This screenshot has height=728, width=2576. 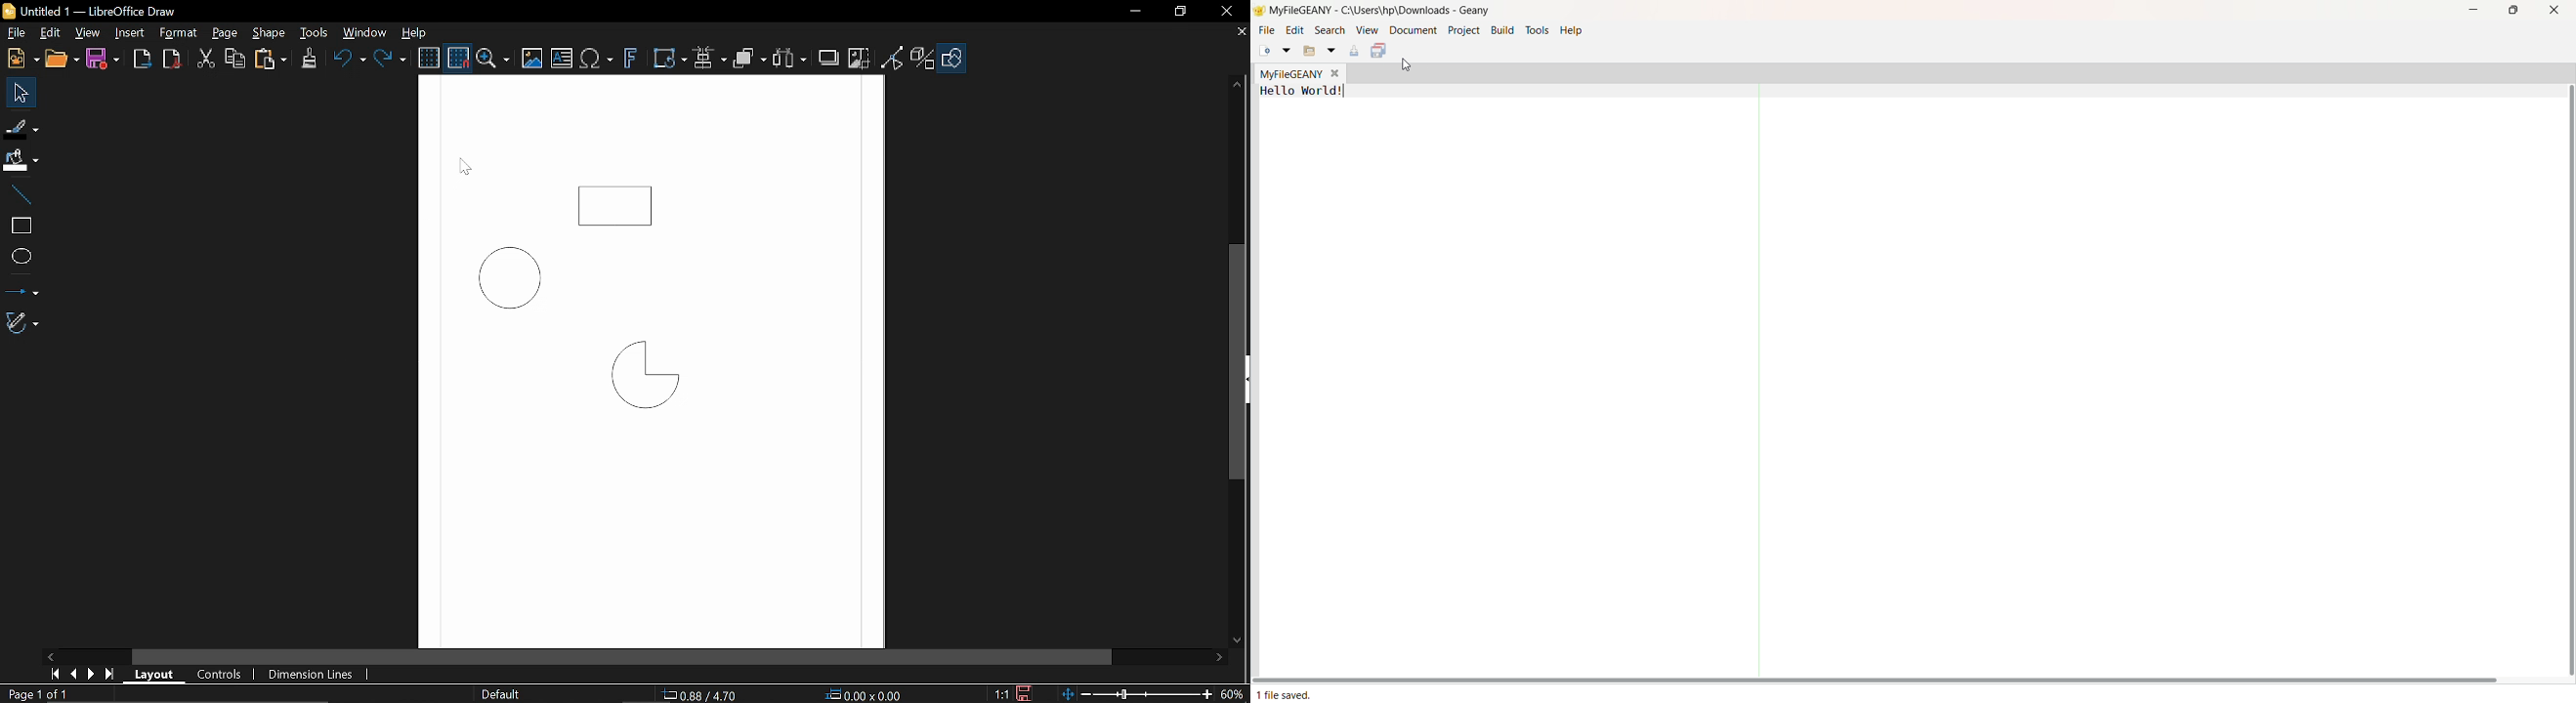 What do you see at coordinates (315, 33) in the screenshot?
I see `Tools` at bounding box center [315, 33].